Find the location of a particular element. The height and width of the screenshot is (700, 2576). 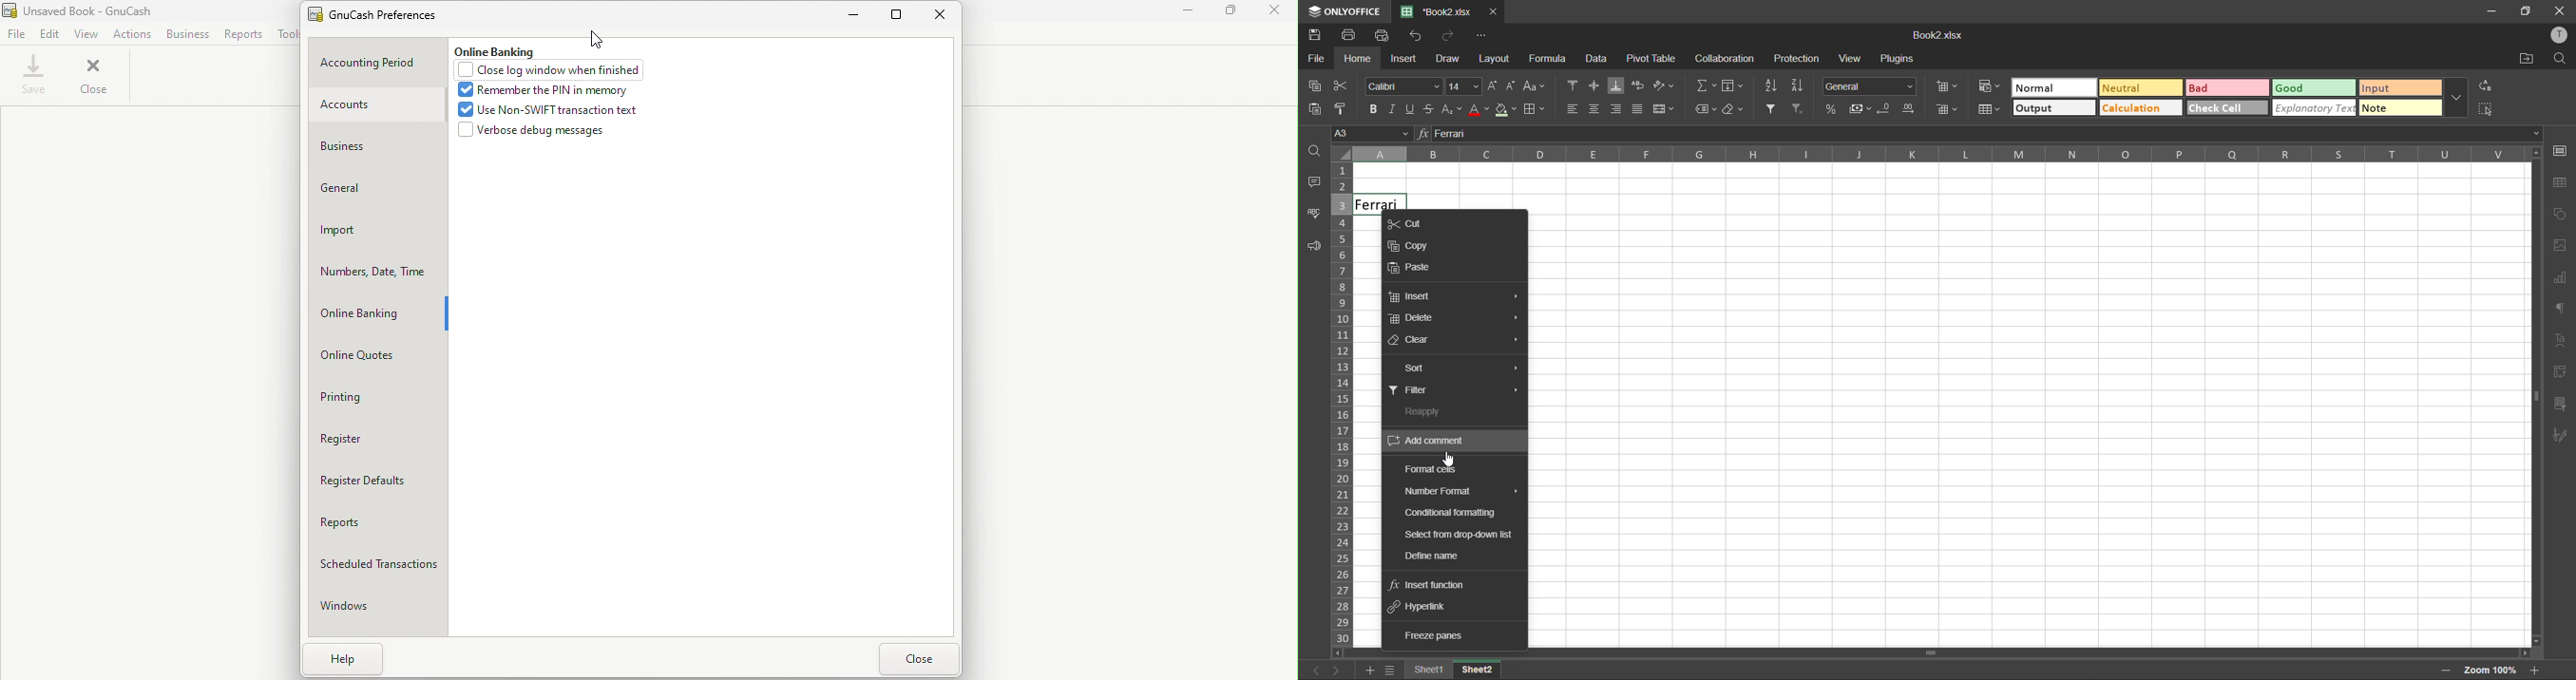

print is located at coordinates (1350, 37).